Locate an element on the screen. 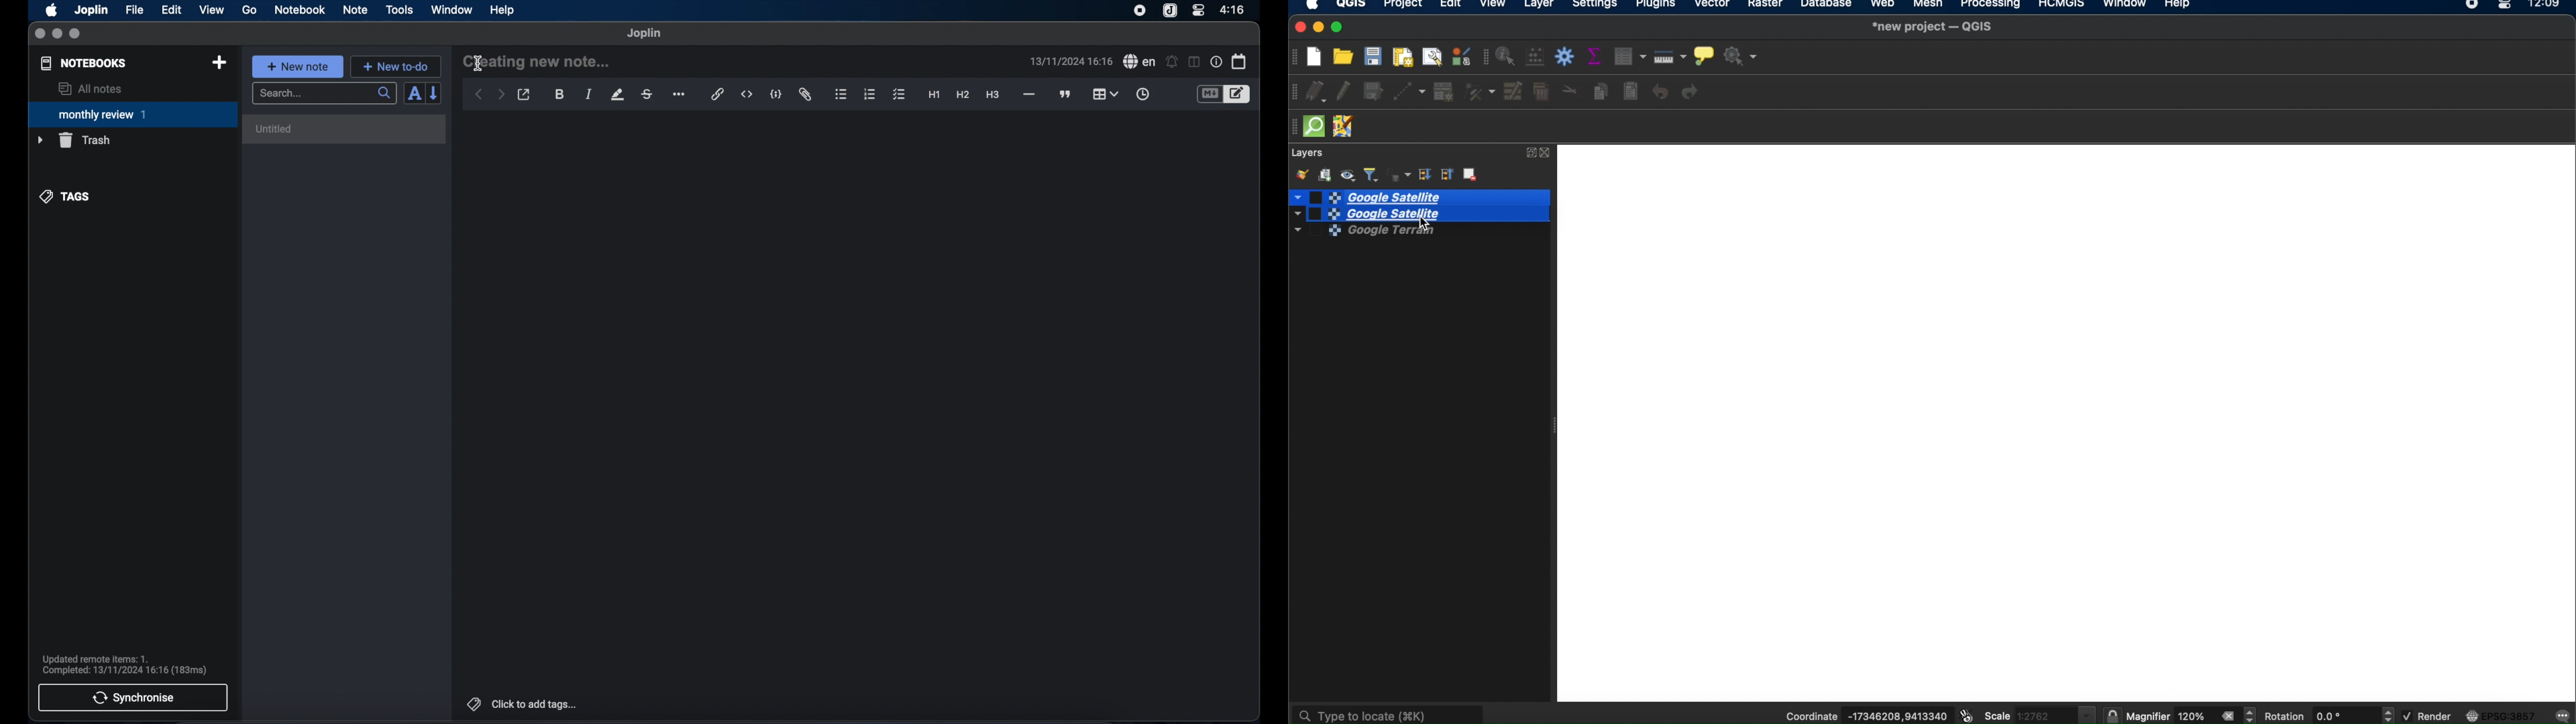 Image resolution: width=2576 pixels, height=728 pixels. reverse sort order is located at coordinates (435, 93).